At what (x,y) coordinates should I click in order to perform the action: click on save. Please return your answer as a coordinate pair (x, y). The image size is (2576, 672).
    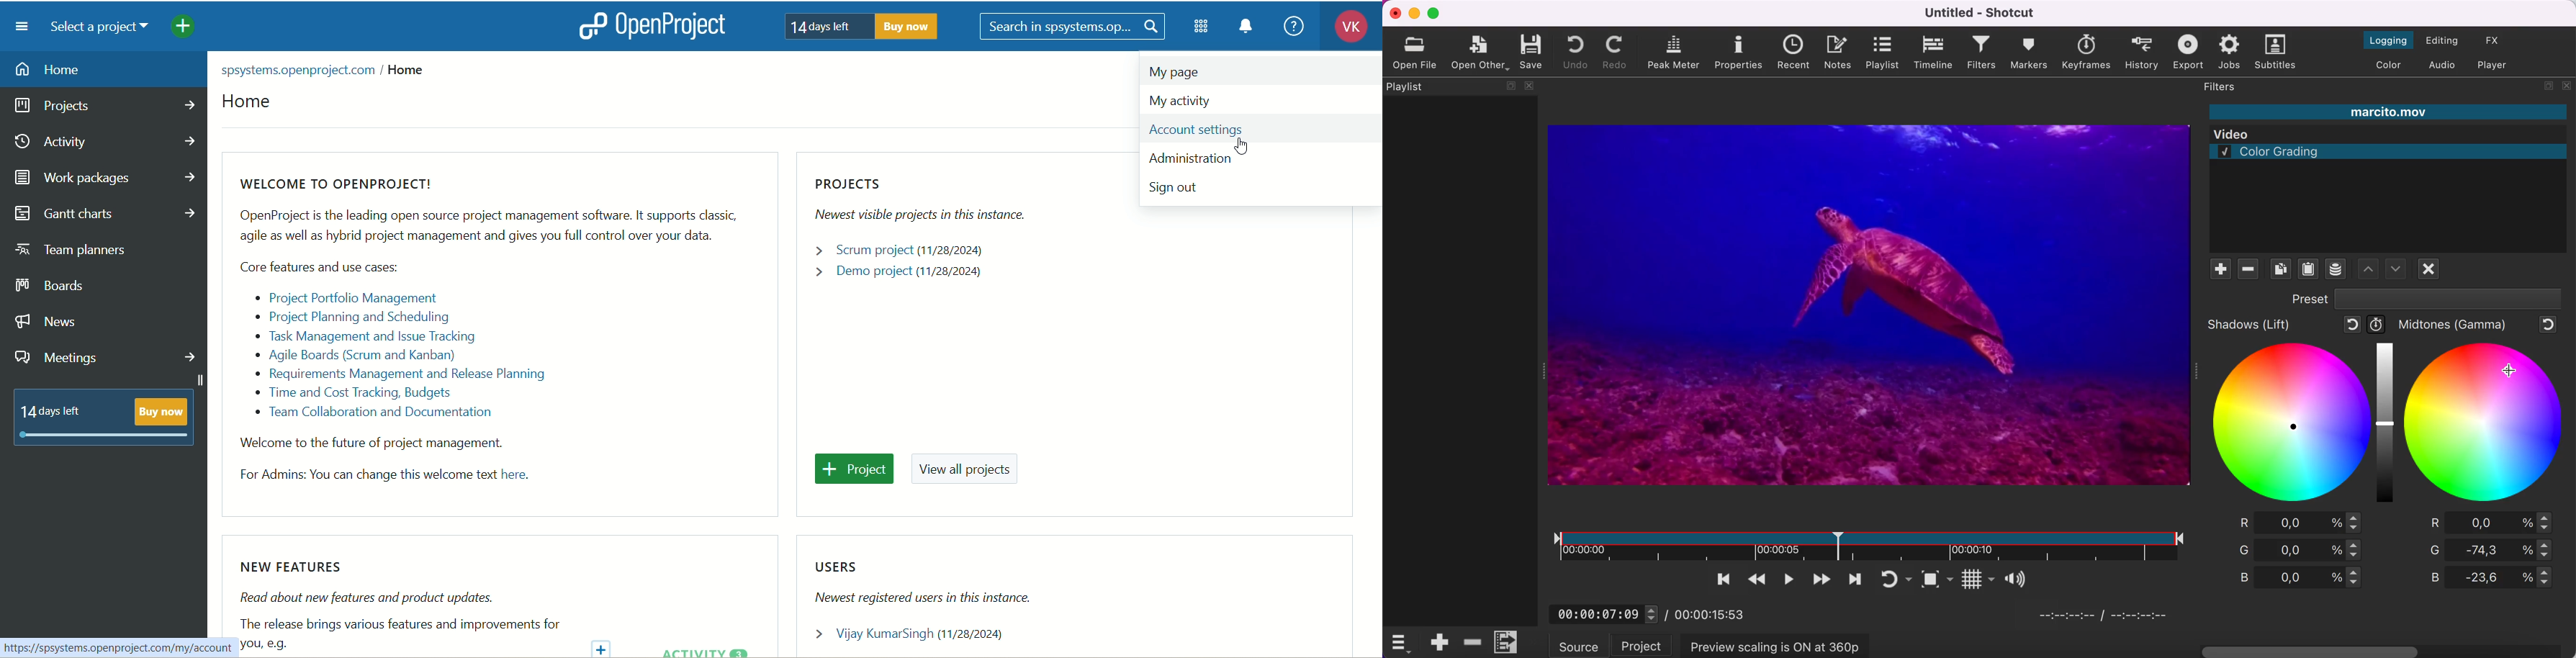
    Looking at the image, I should click on (1535, 52).